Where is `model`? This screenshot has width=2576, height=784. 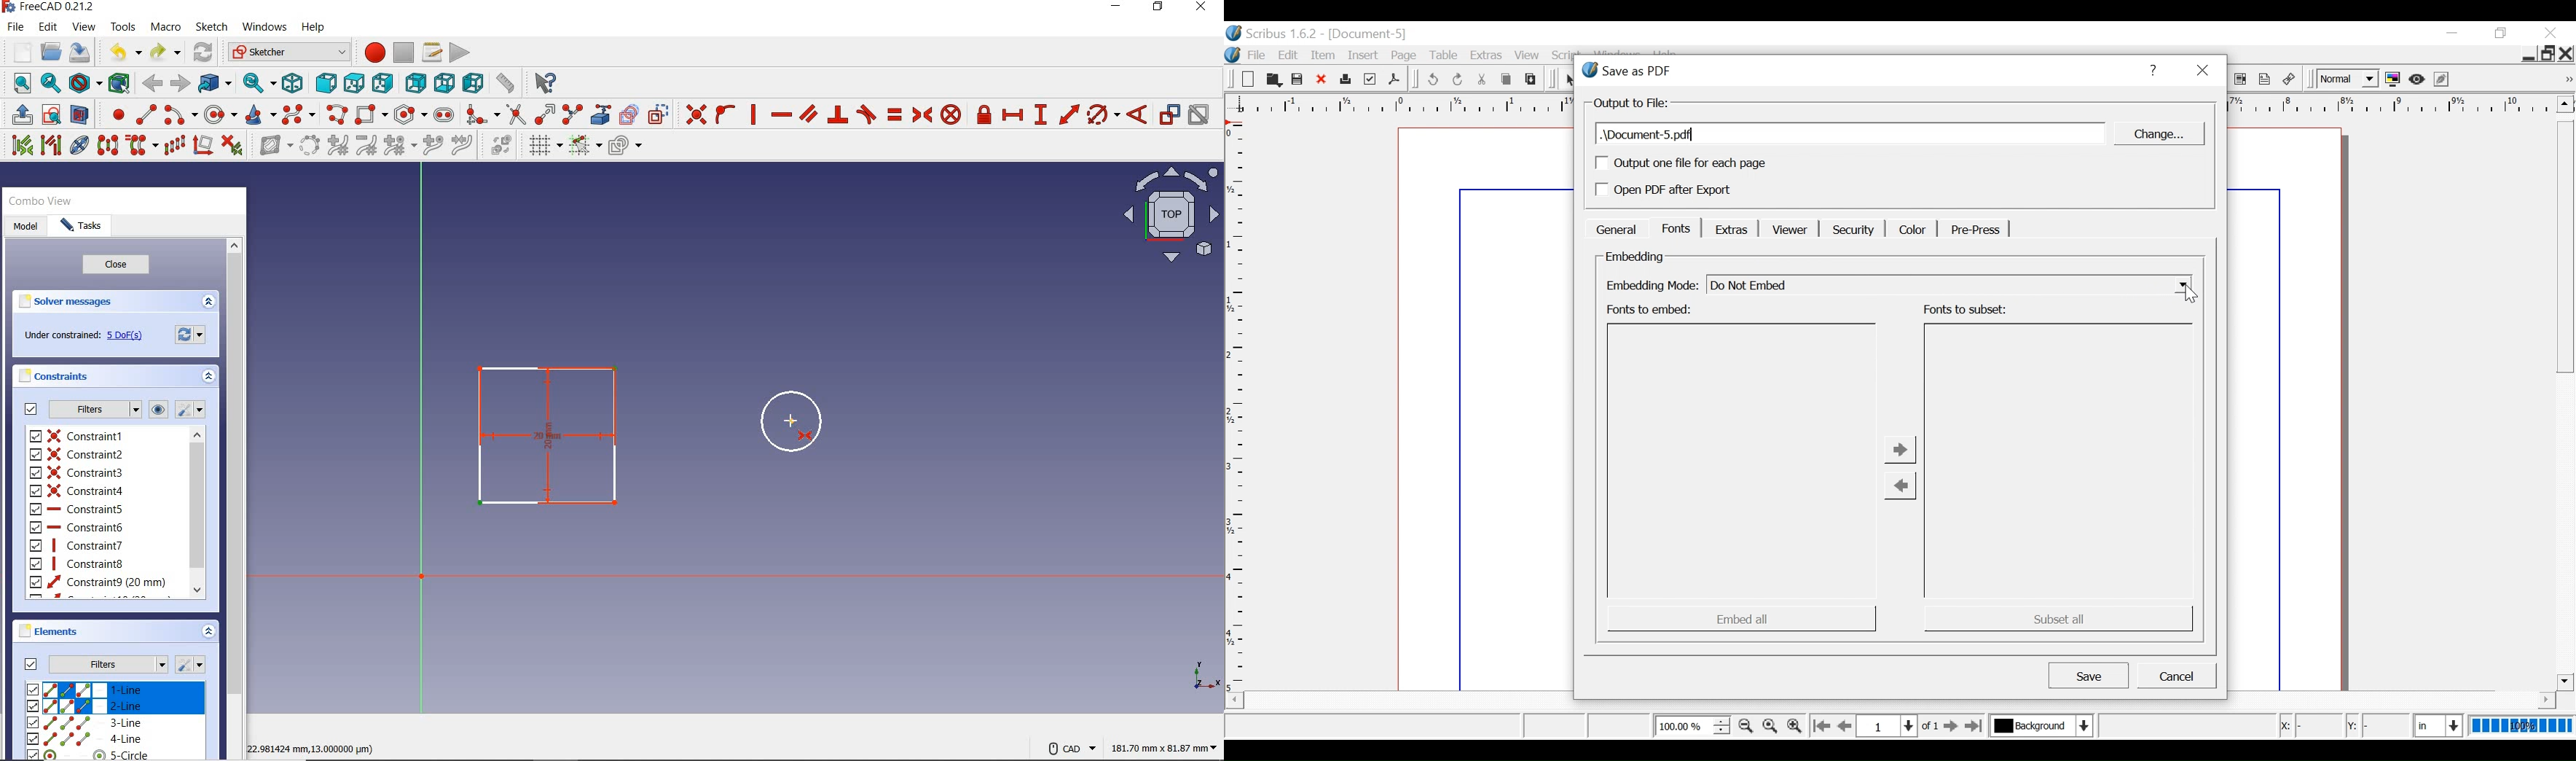 model is located at coordinates (27, 230).